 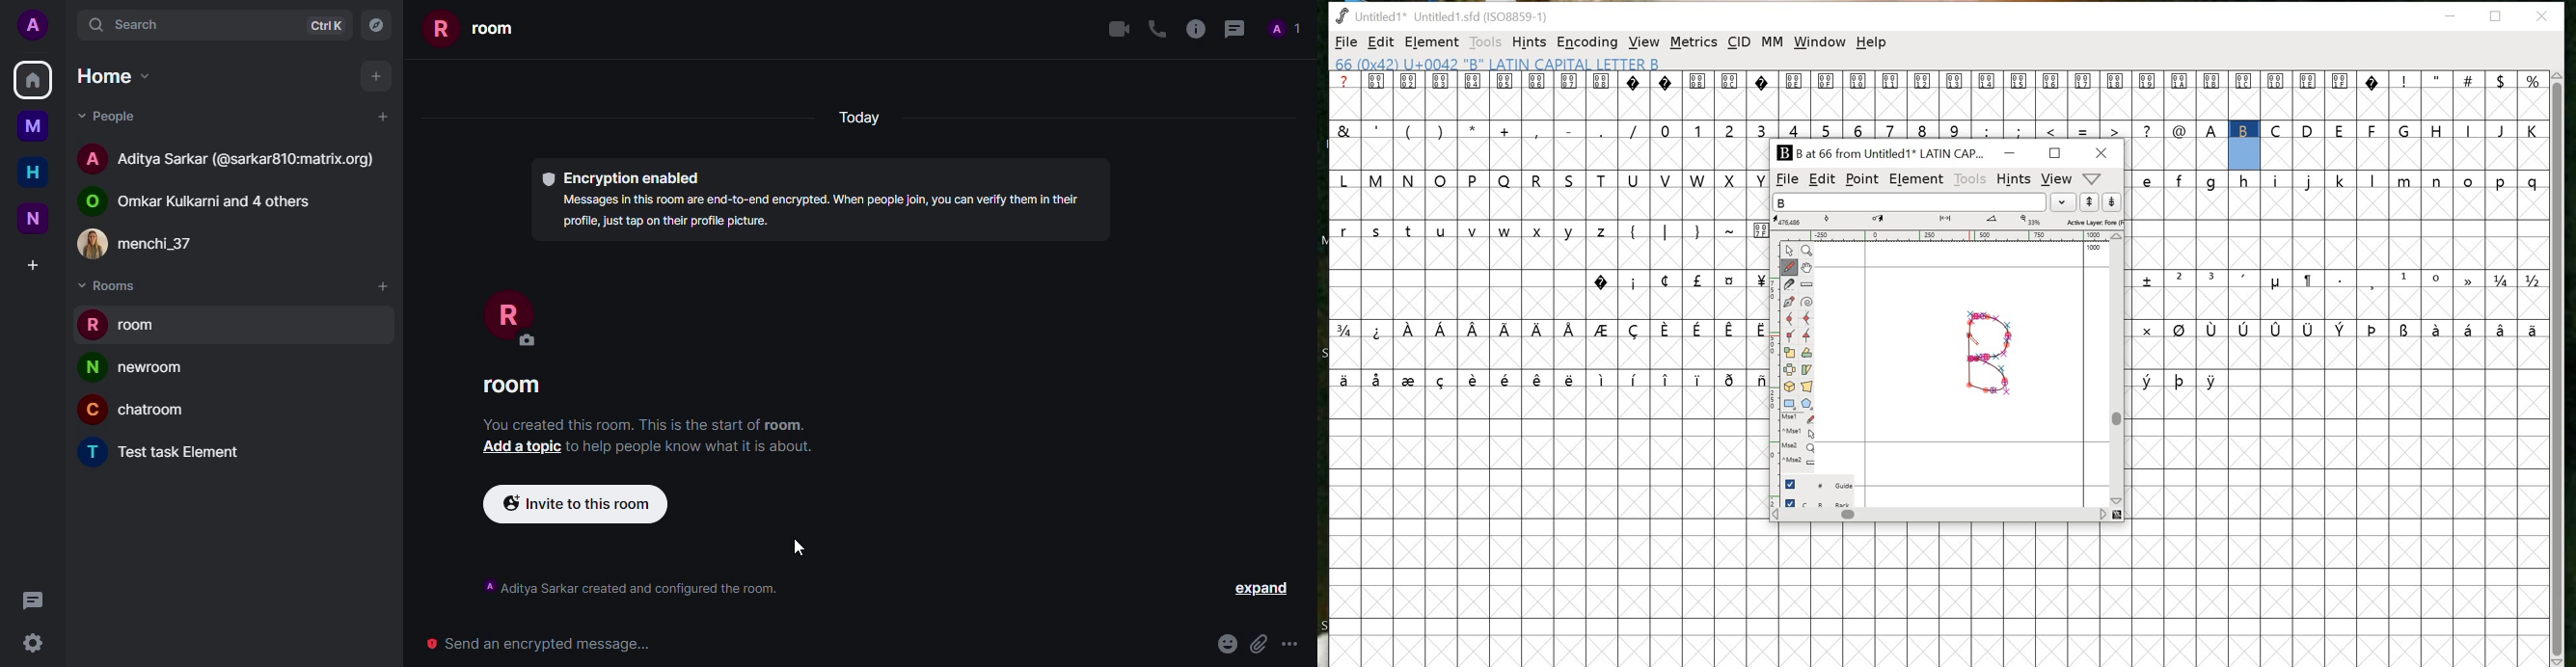 I want to click on input word list field, so click(x=1909, y=202).